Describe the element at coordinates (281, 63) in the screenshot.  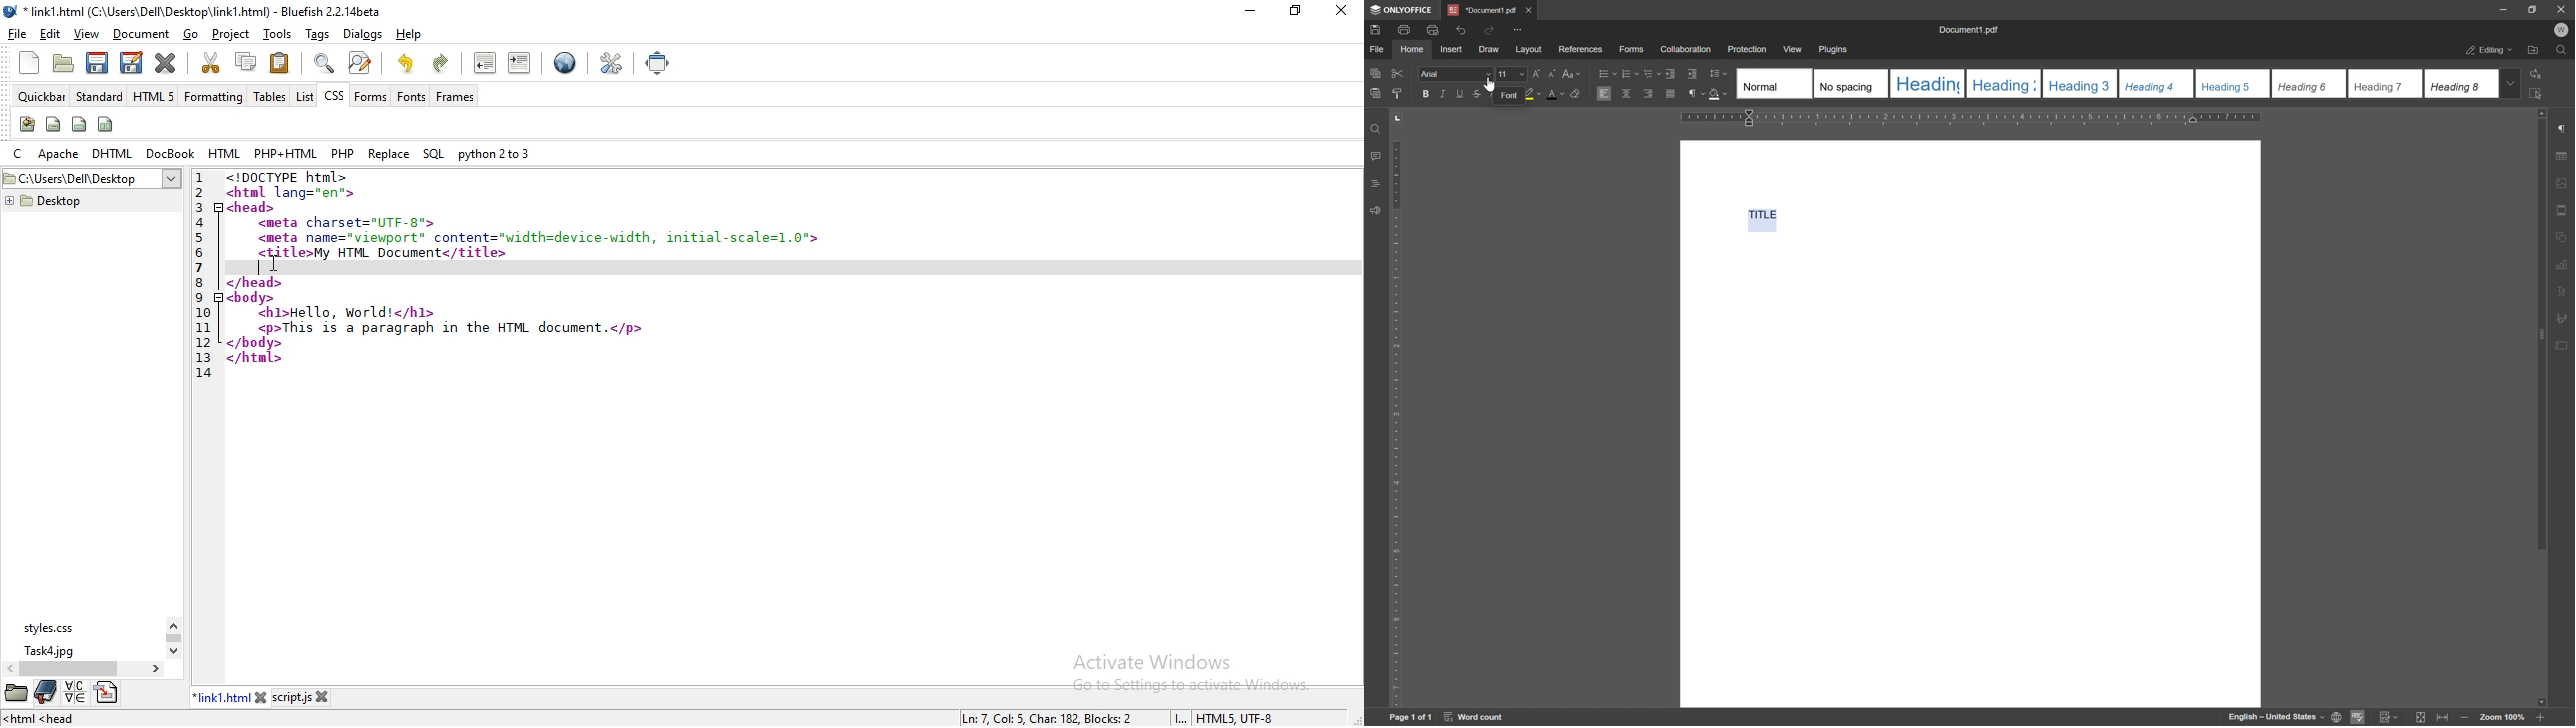
I see `paste` at that location.